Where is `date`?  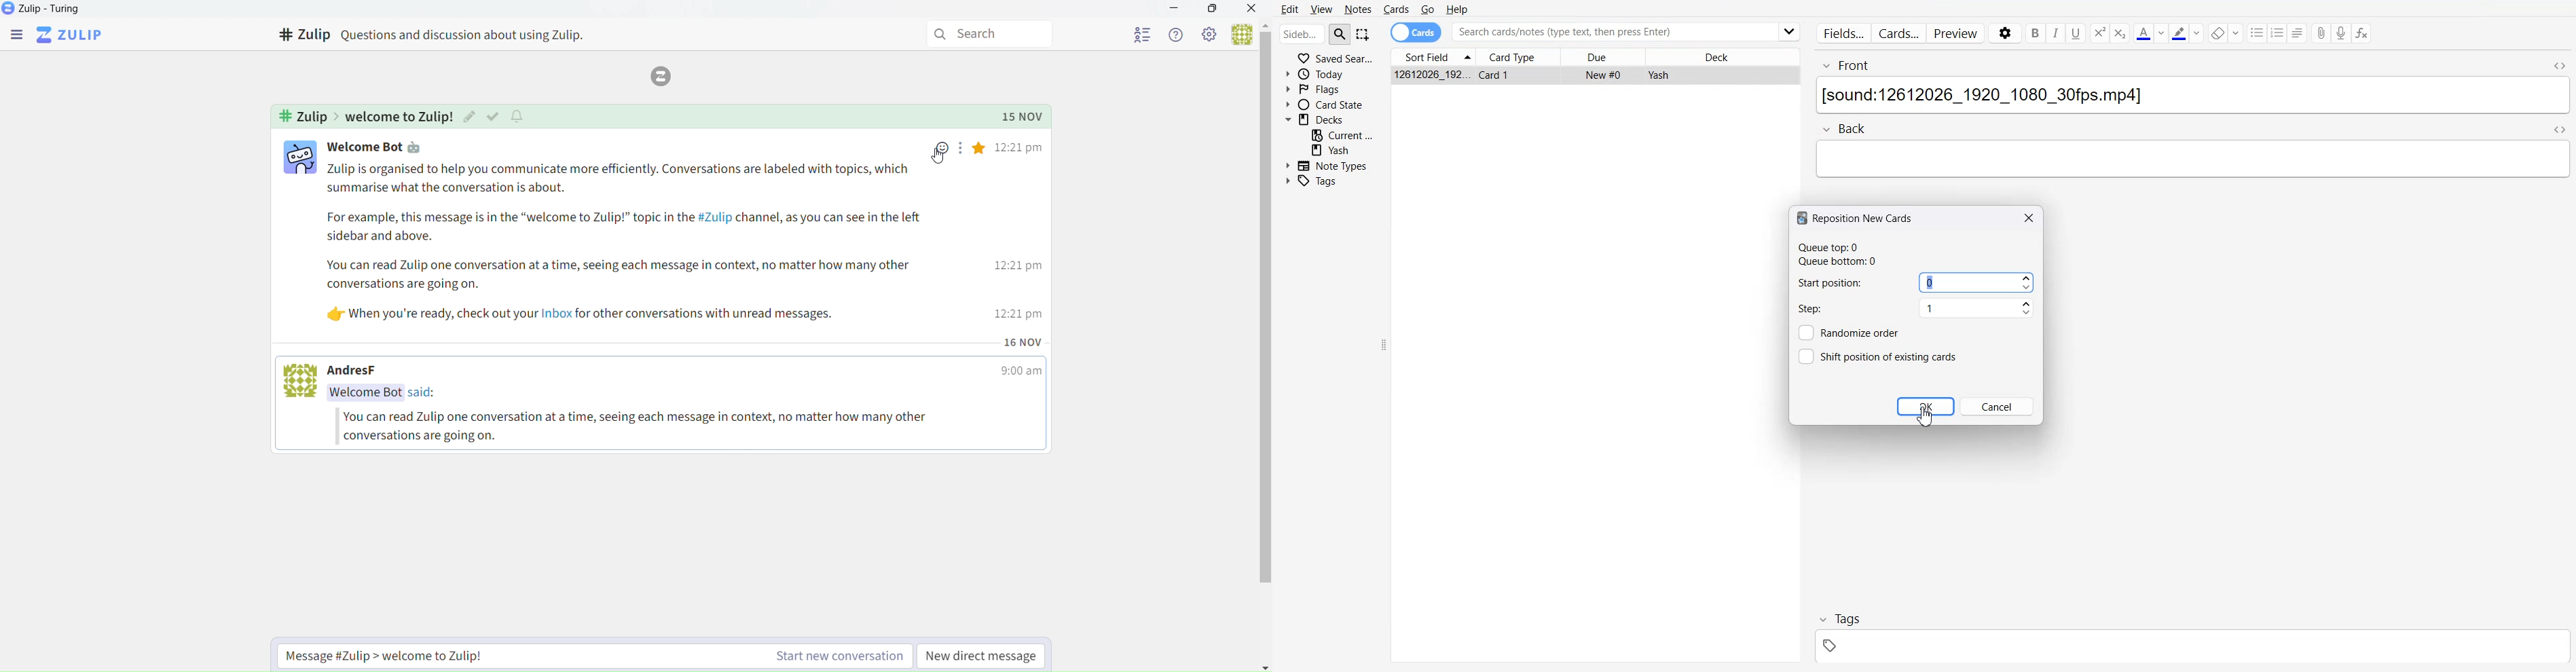
date is located at coordinates (1023, 341).